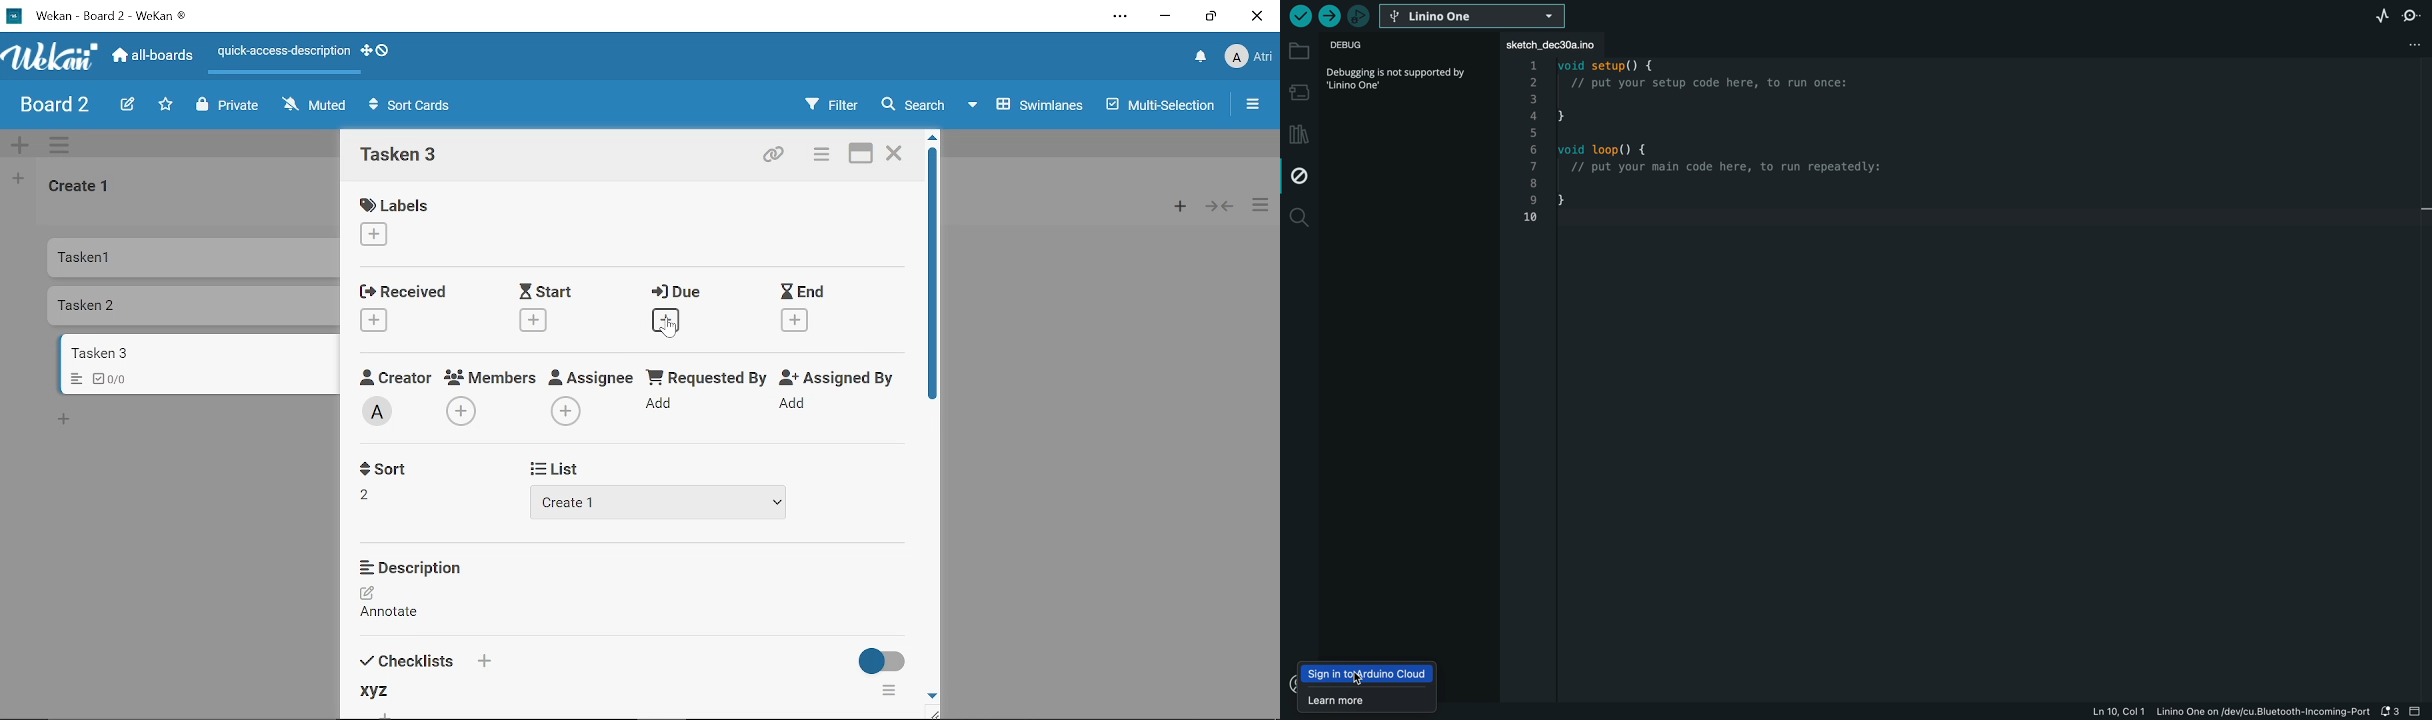  I want to click on Wekan logo, so click(50, 57).